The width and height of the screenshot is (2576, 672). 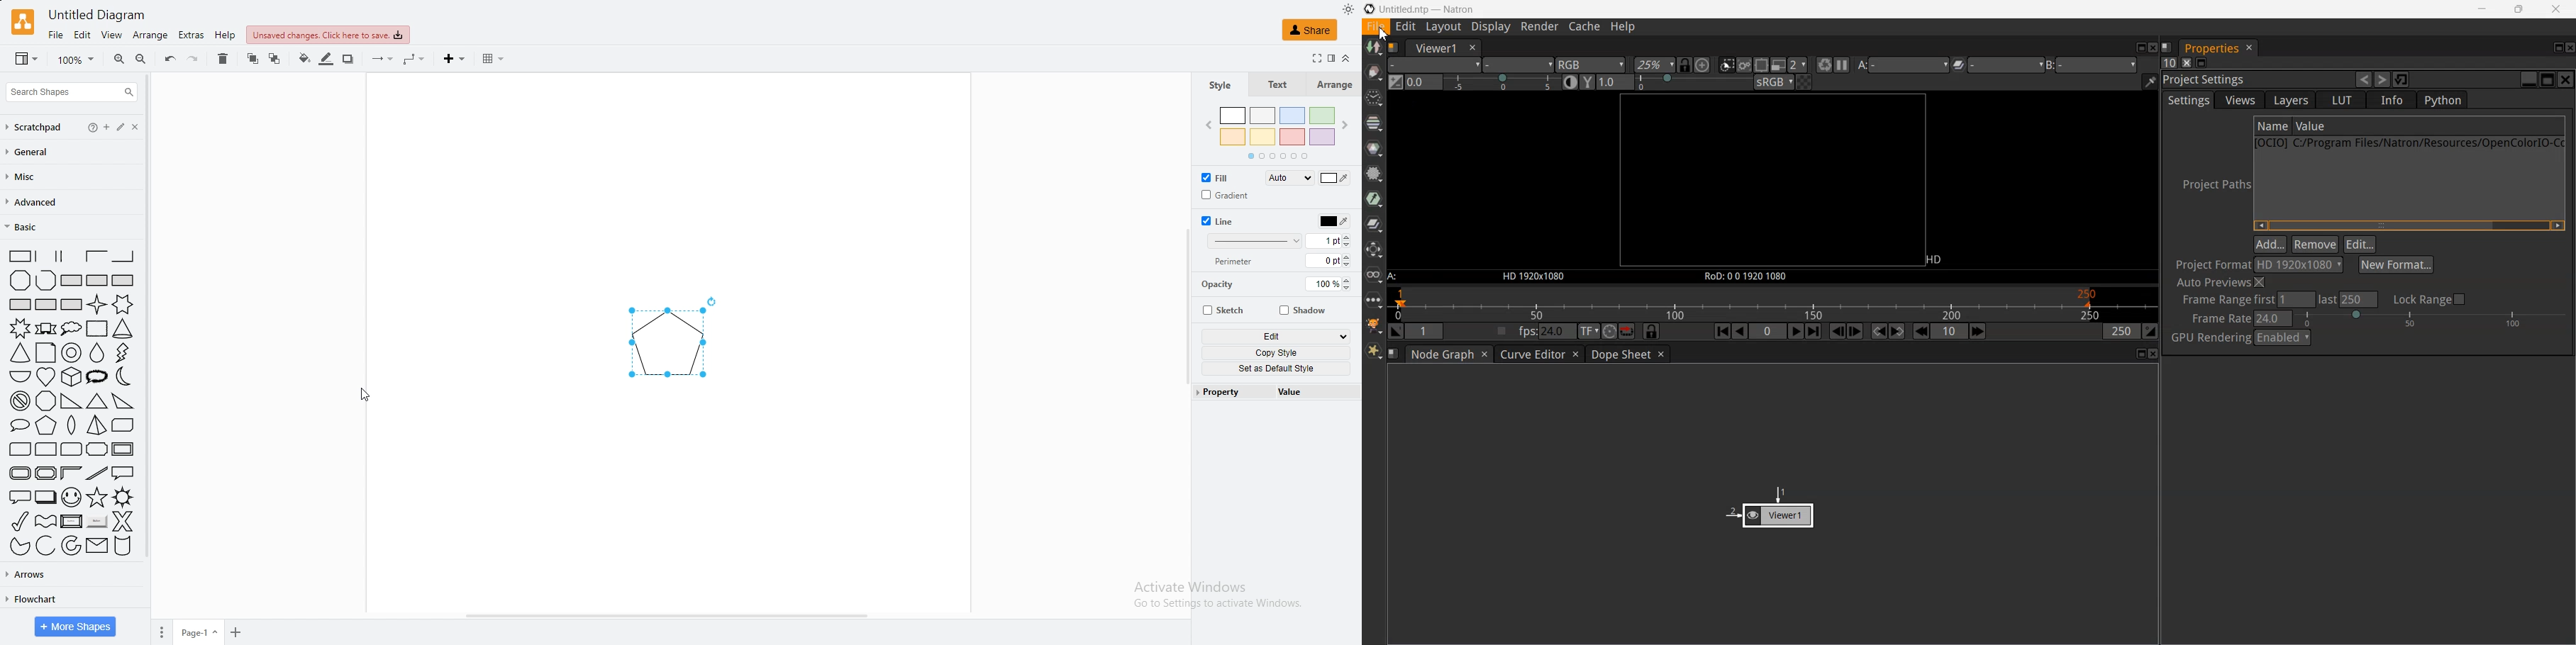 What do you see at coordinates (1222, 222) in the screenshot?
I see `line` at bounding box center [1222, 222].